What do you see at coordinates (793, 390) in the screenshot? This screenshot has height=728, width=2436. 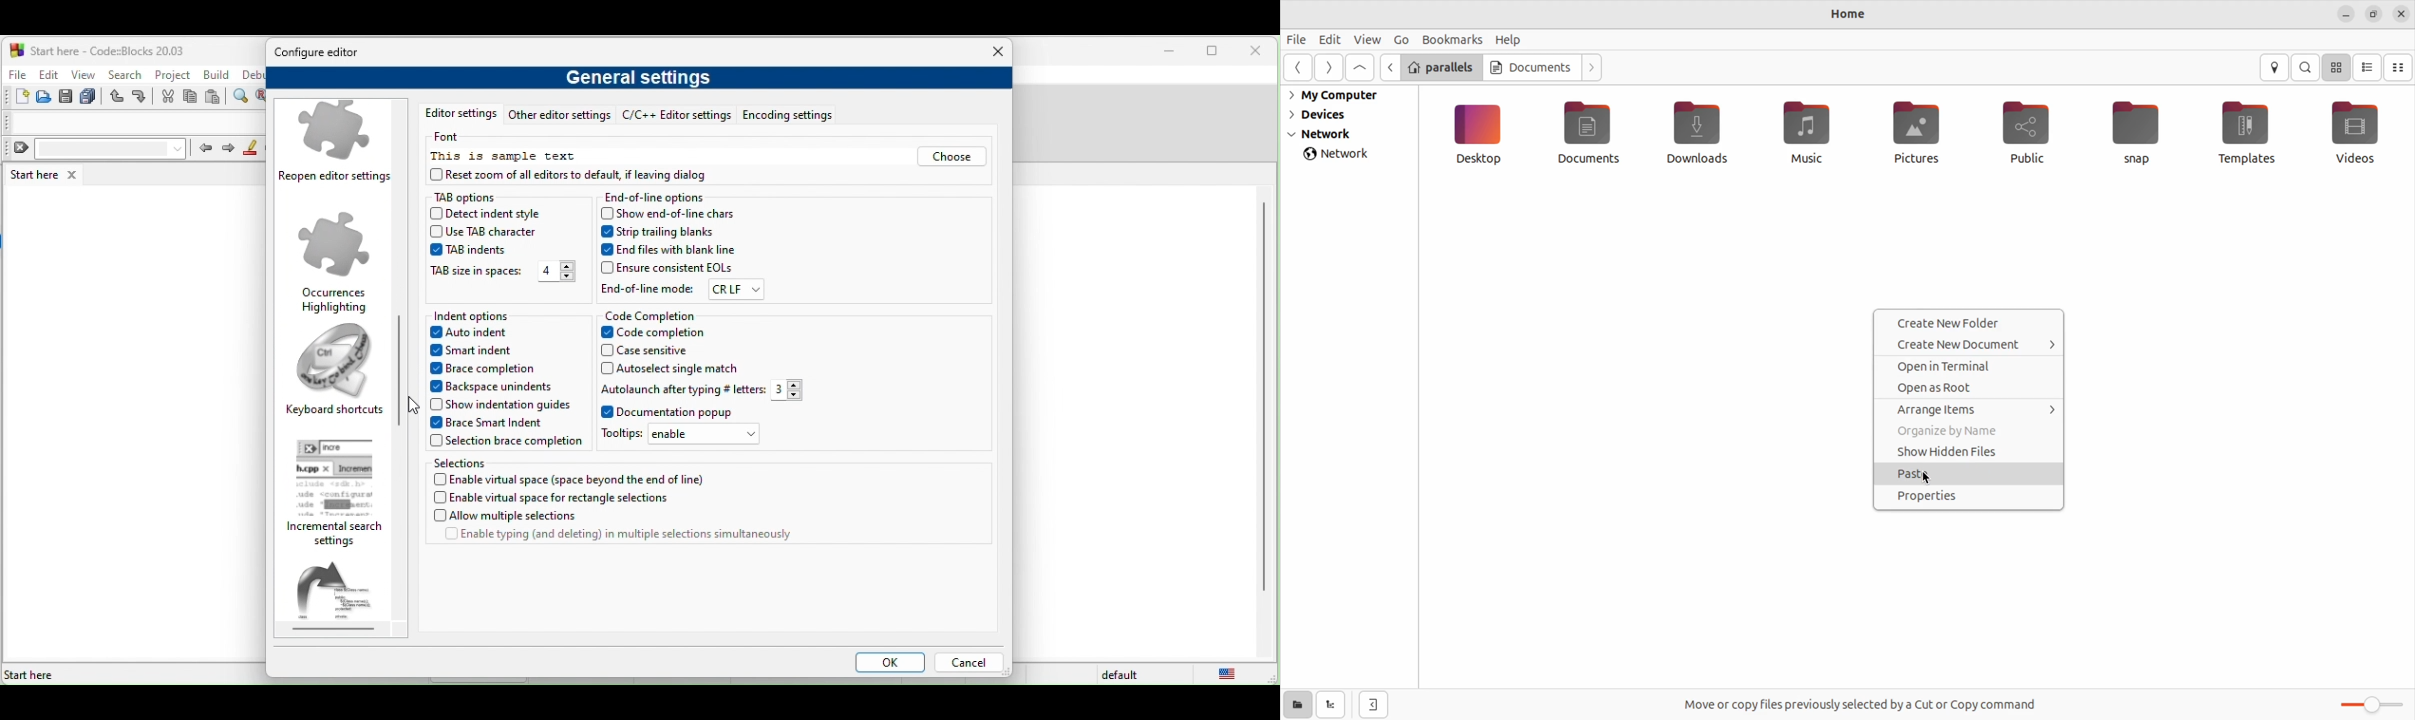 I see `3` at bounding box center [793, 390].